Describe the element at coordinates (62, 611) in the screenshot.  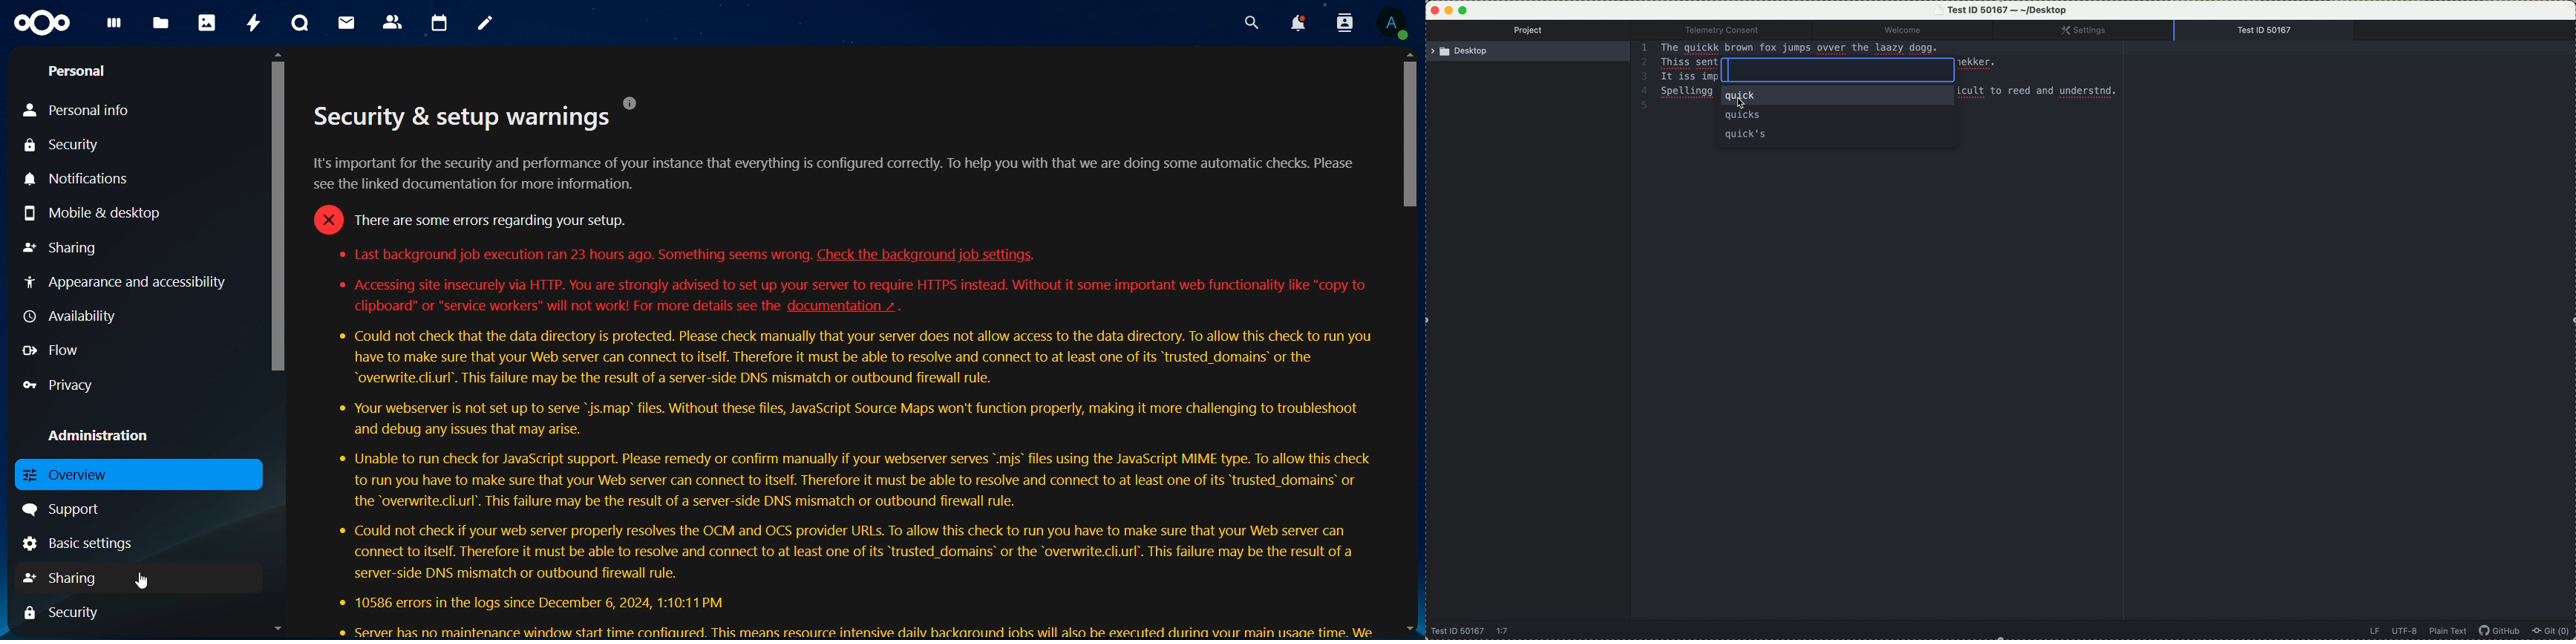
I see `security` at that location.